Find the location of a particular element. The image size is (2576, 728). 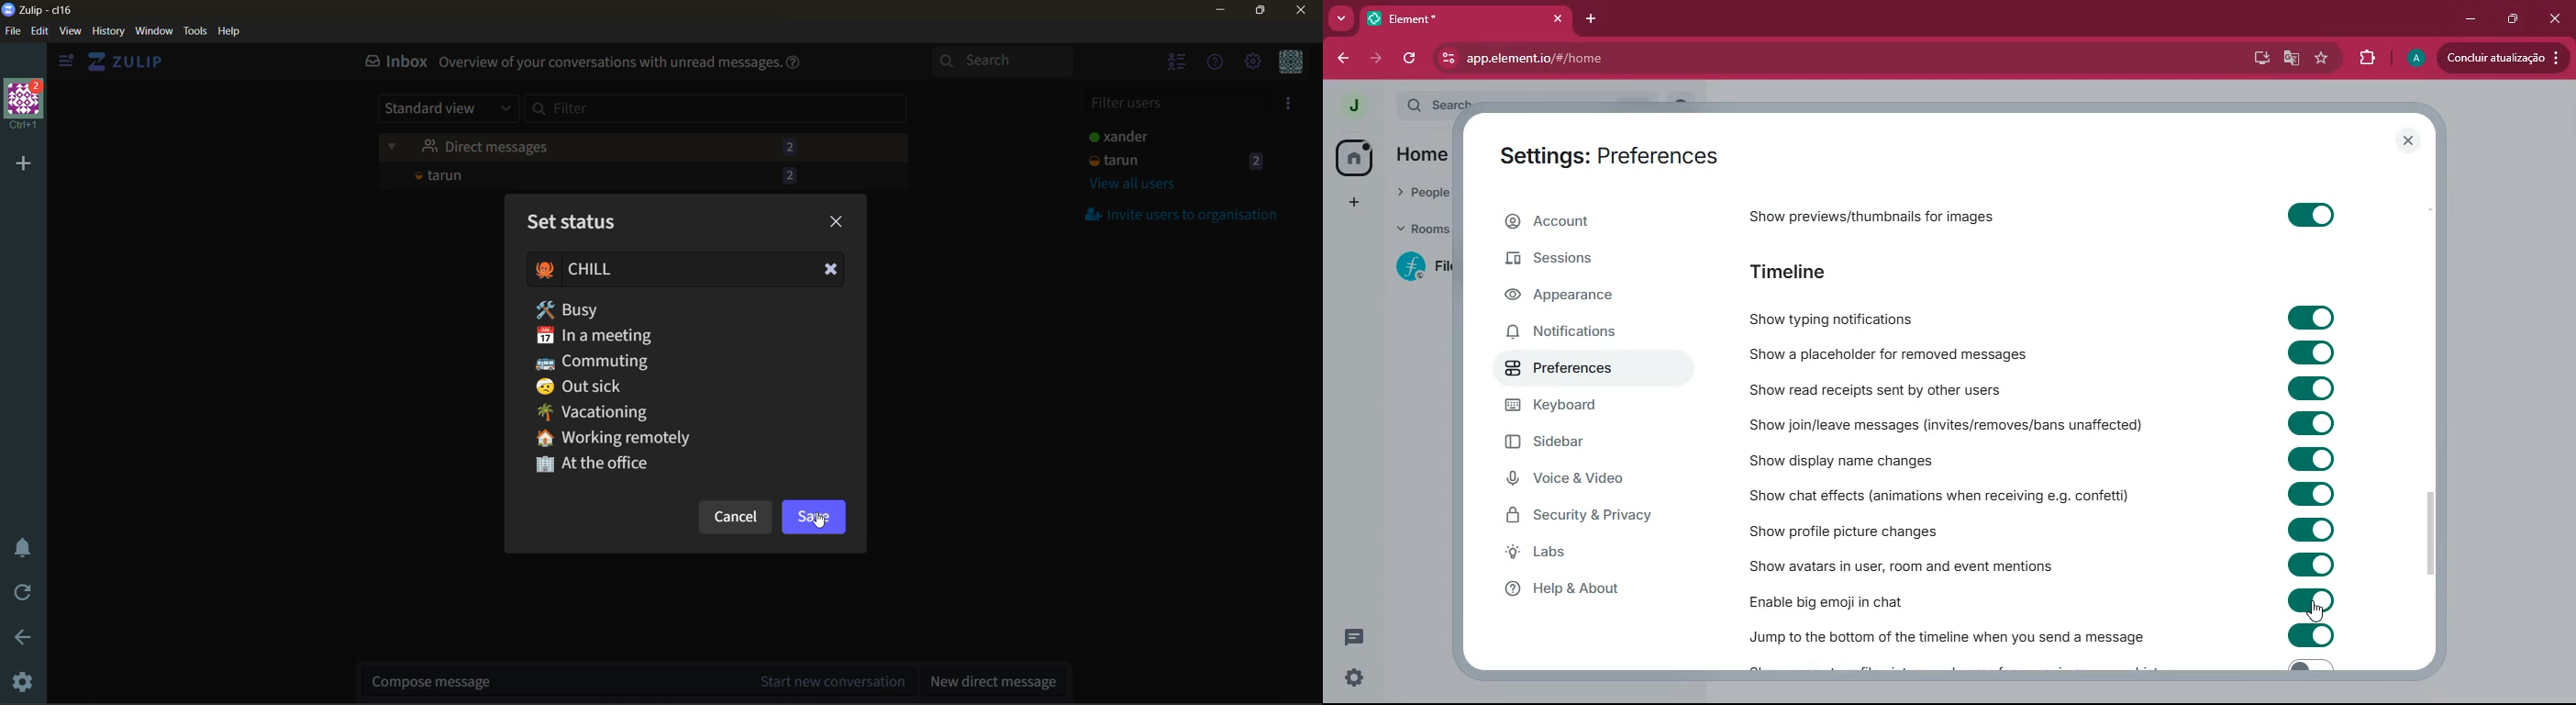

tarun is located at coordinates (1184, 161).